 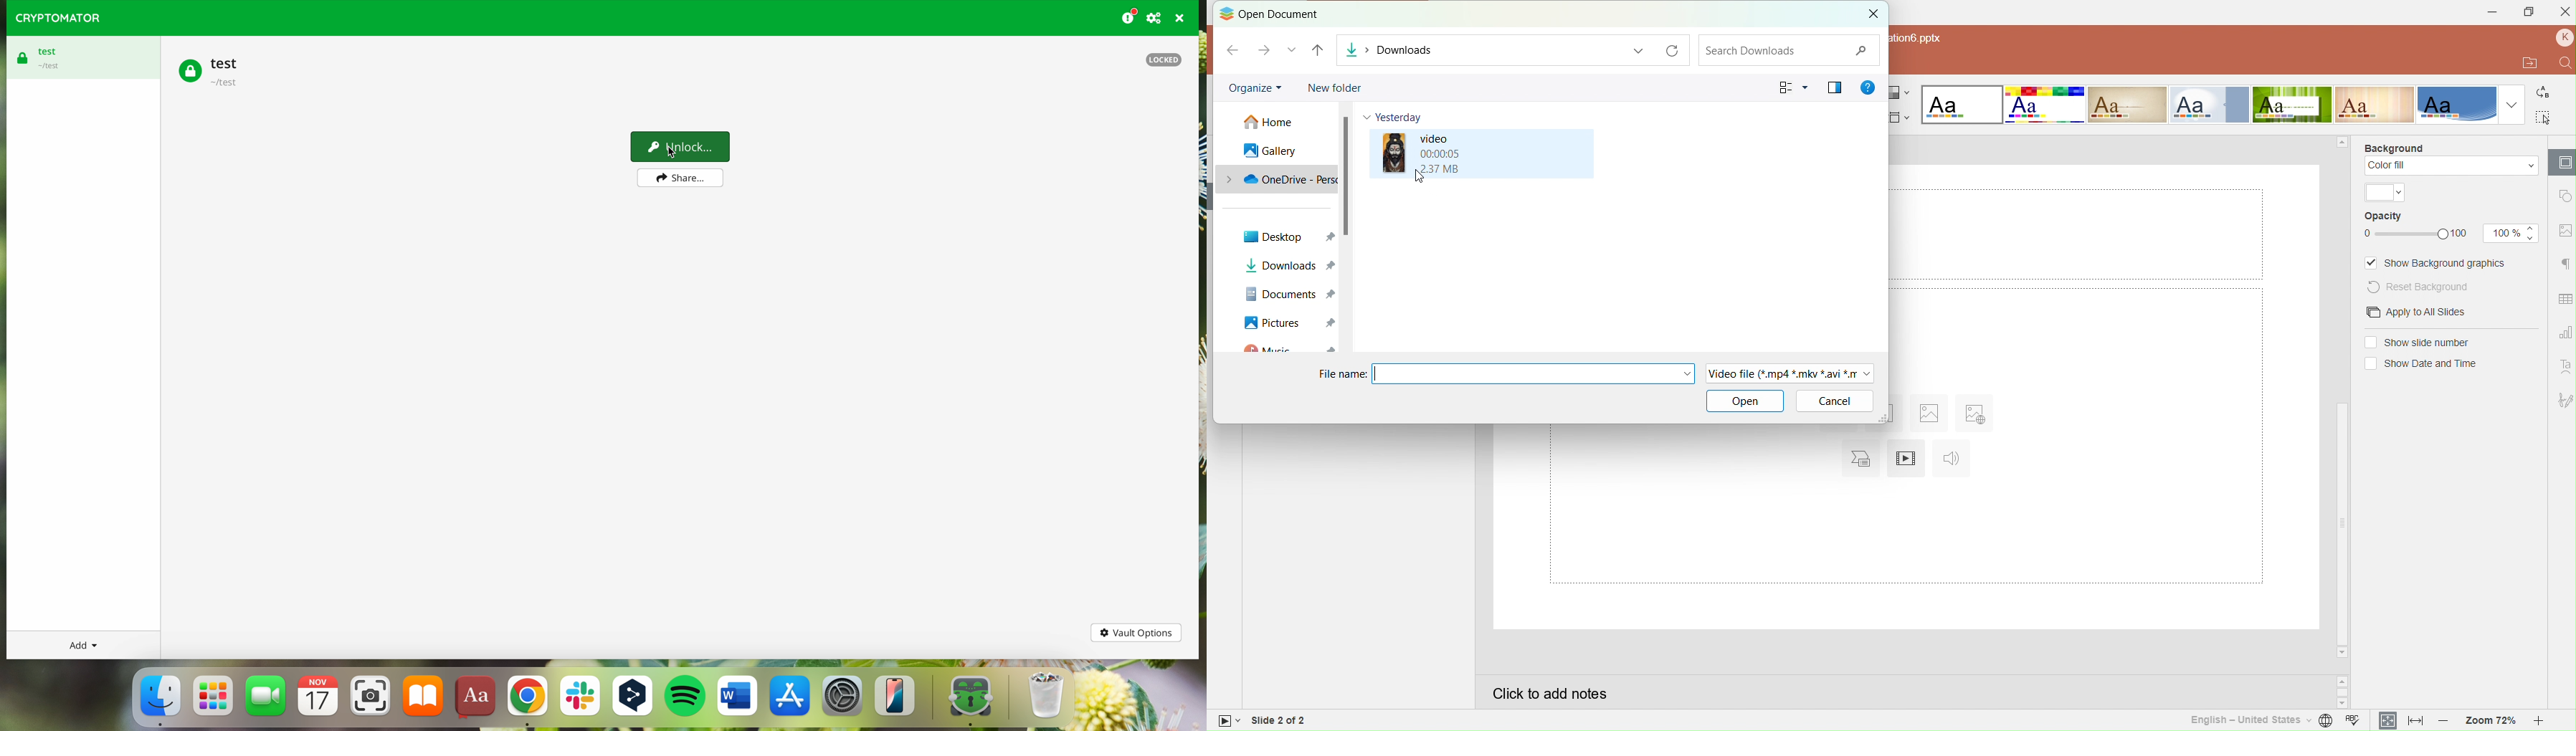 What do you see at coordinates (2293, 105) in the screenshot?
I see `Green leaf` at bounding box center [2293, 105].